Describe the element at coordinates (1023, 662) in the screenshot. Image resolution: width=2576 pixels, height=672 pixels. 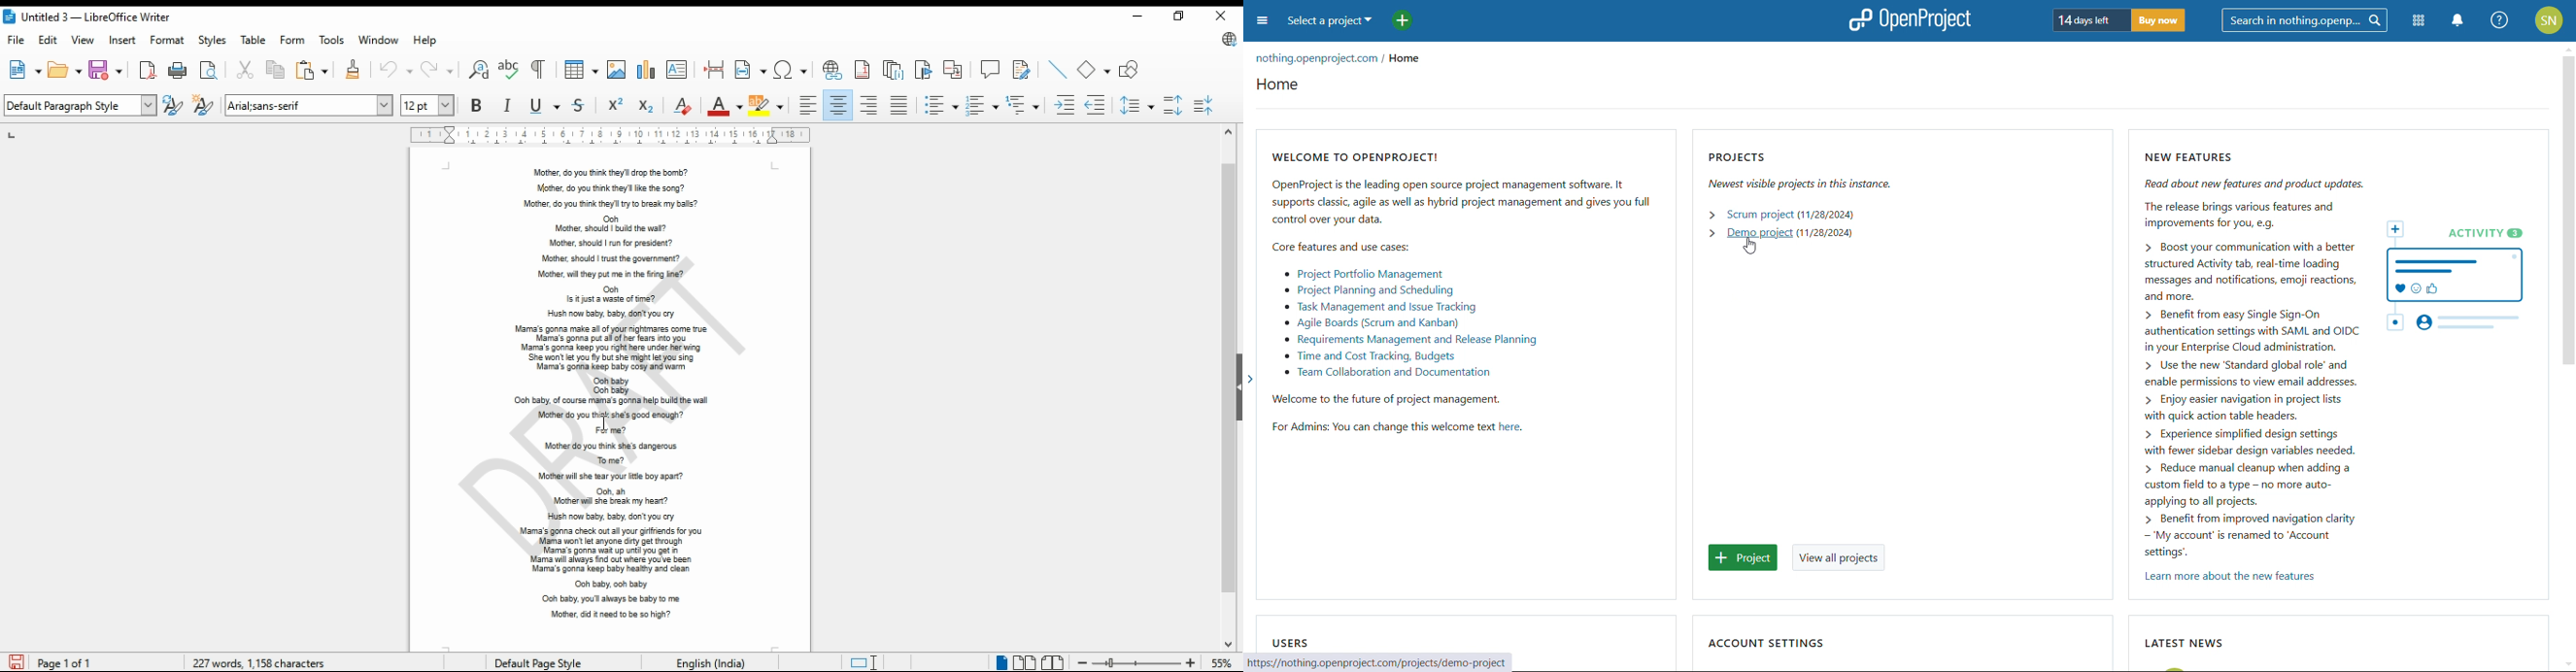
I see `multi page view` at that location.